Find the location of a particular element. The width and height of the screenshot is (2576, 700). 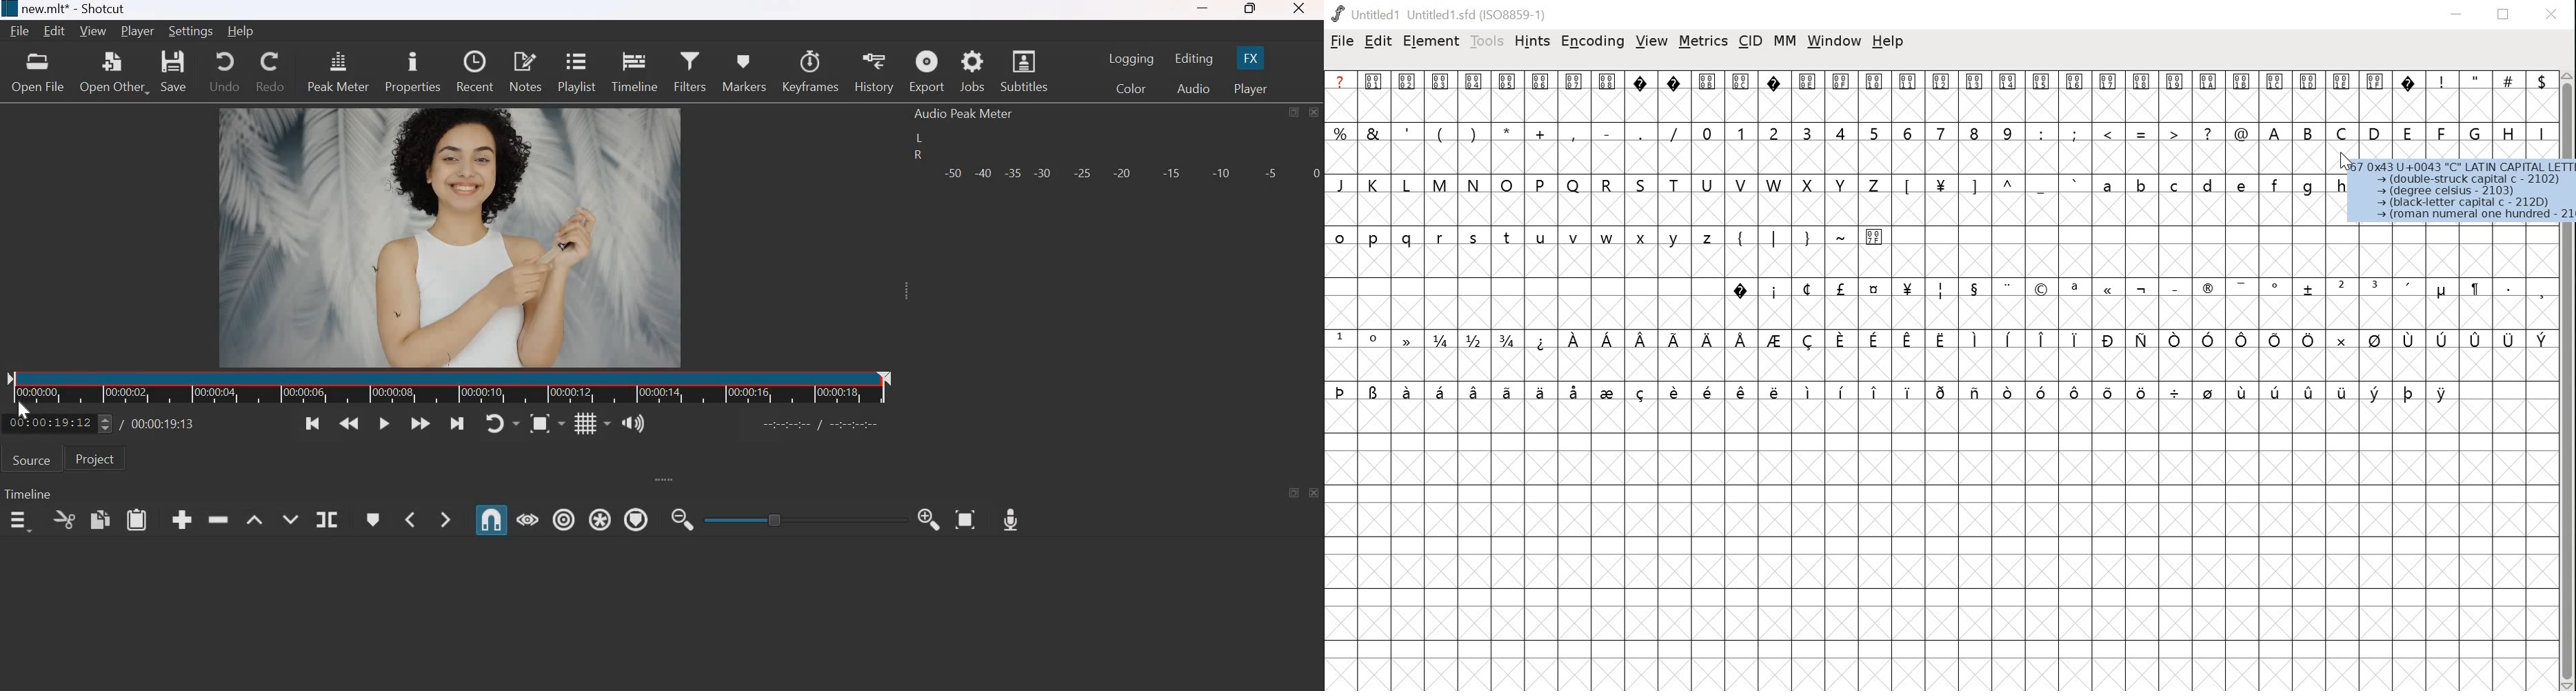

paste is located at coordinates (137, 519).